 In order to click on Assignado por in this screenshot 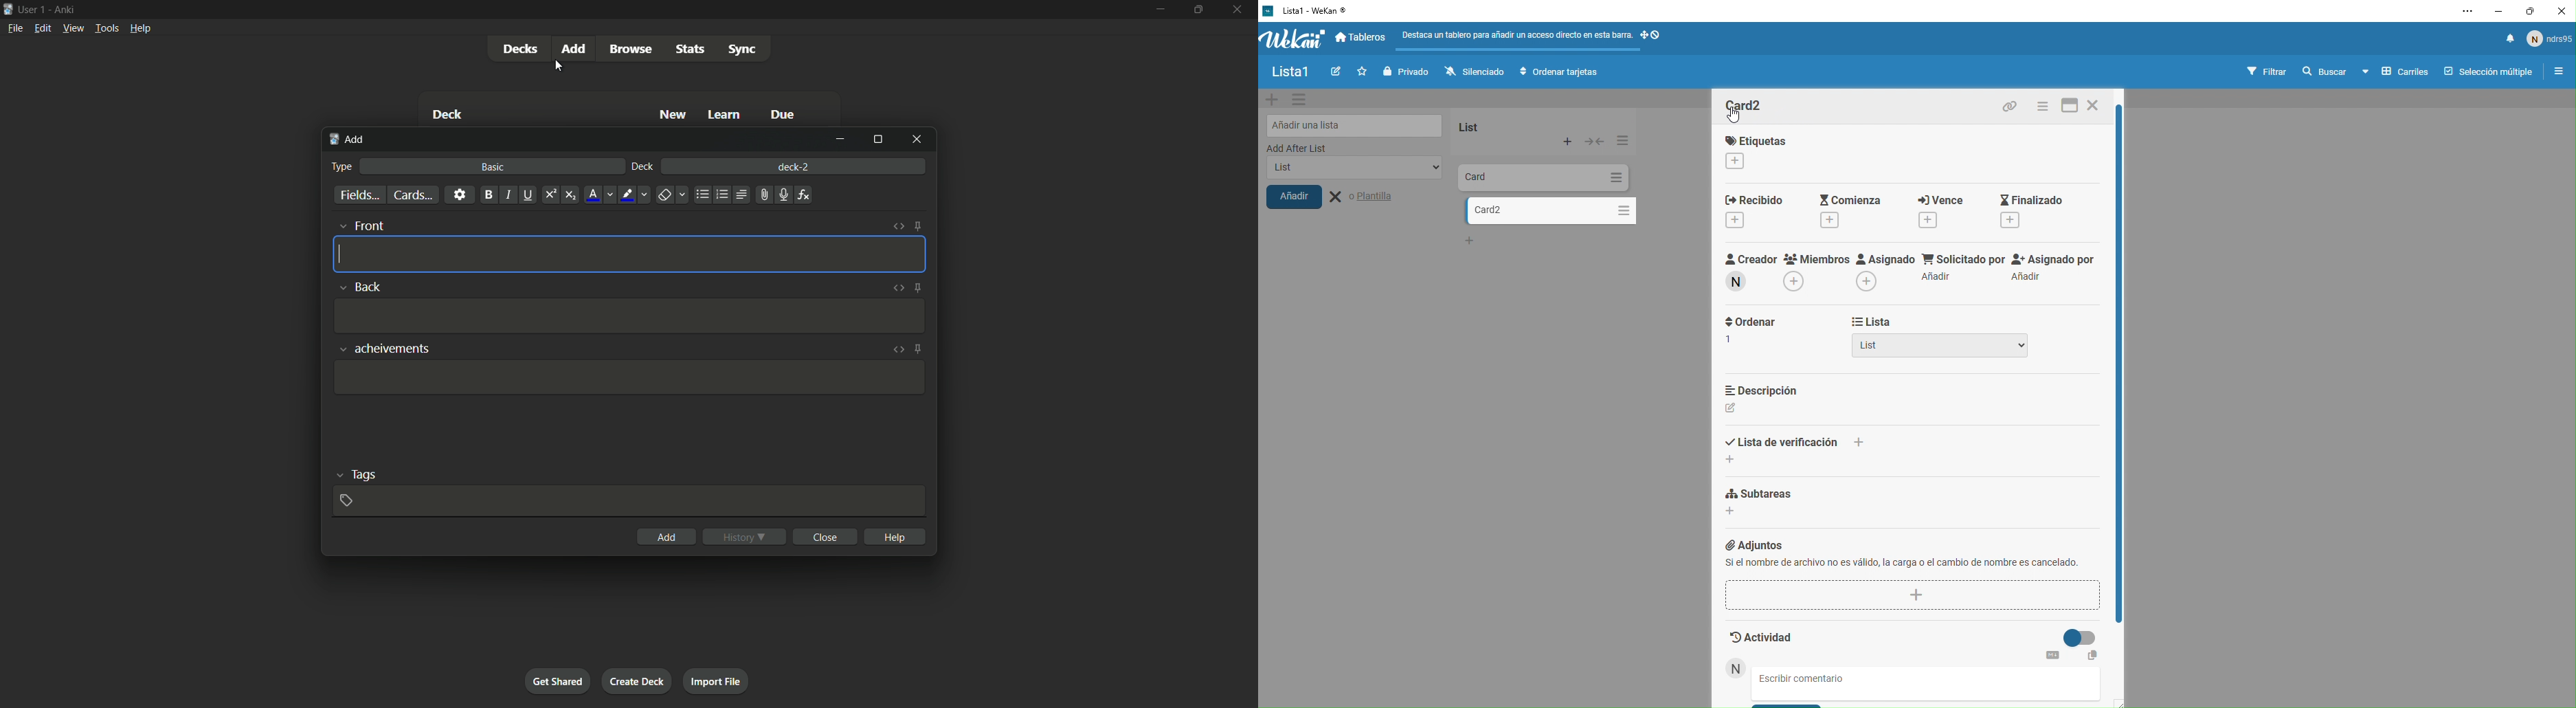, I will do `click(2057, 269)`.